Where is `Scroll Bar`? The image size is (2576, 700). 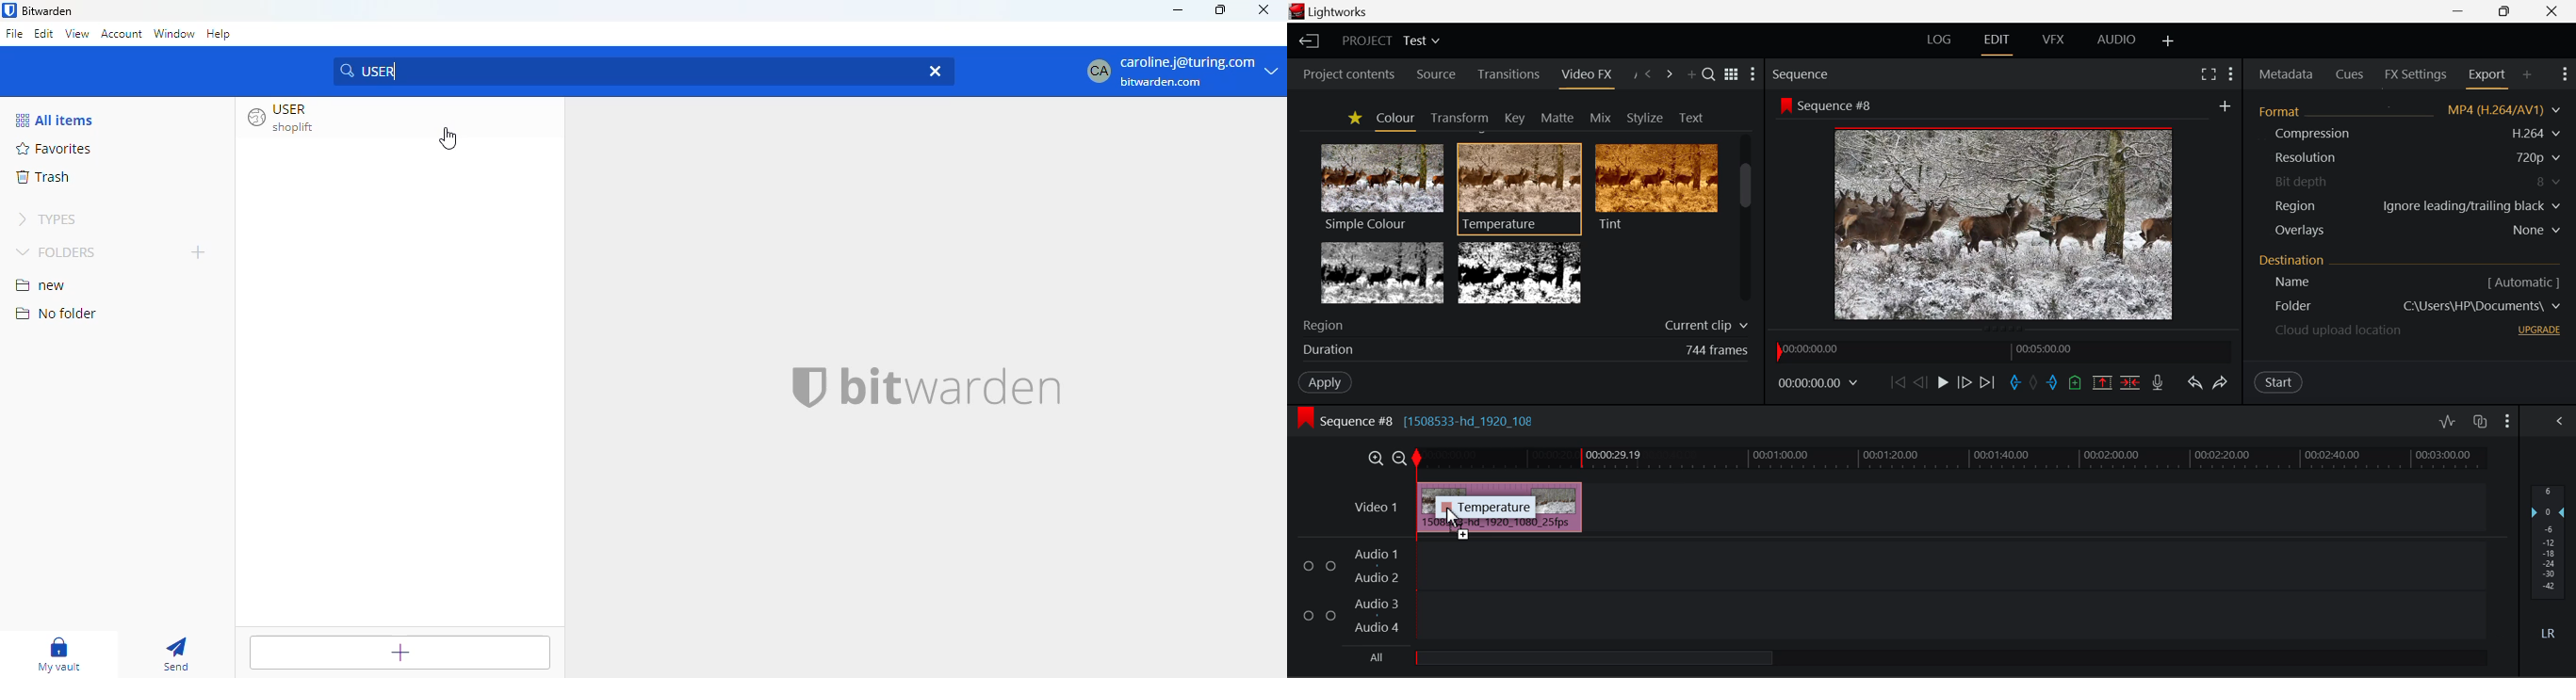
Scroll Bar is located at coordinates (1746, 221).